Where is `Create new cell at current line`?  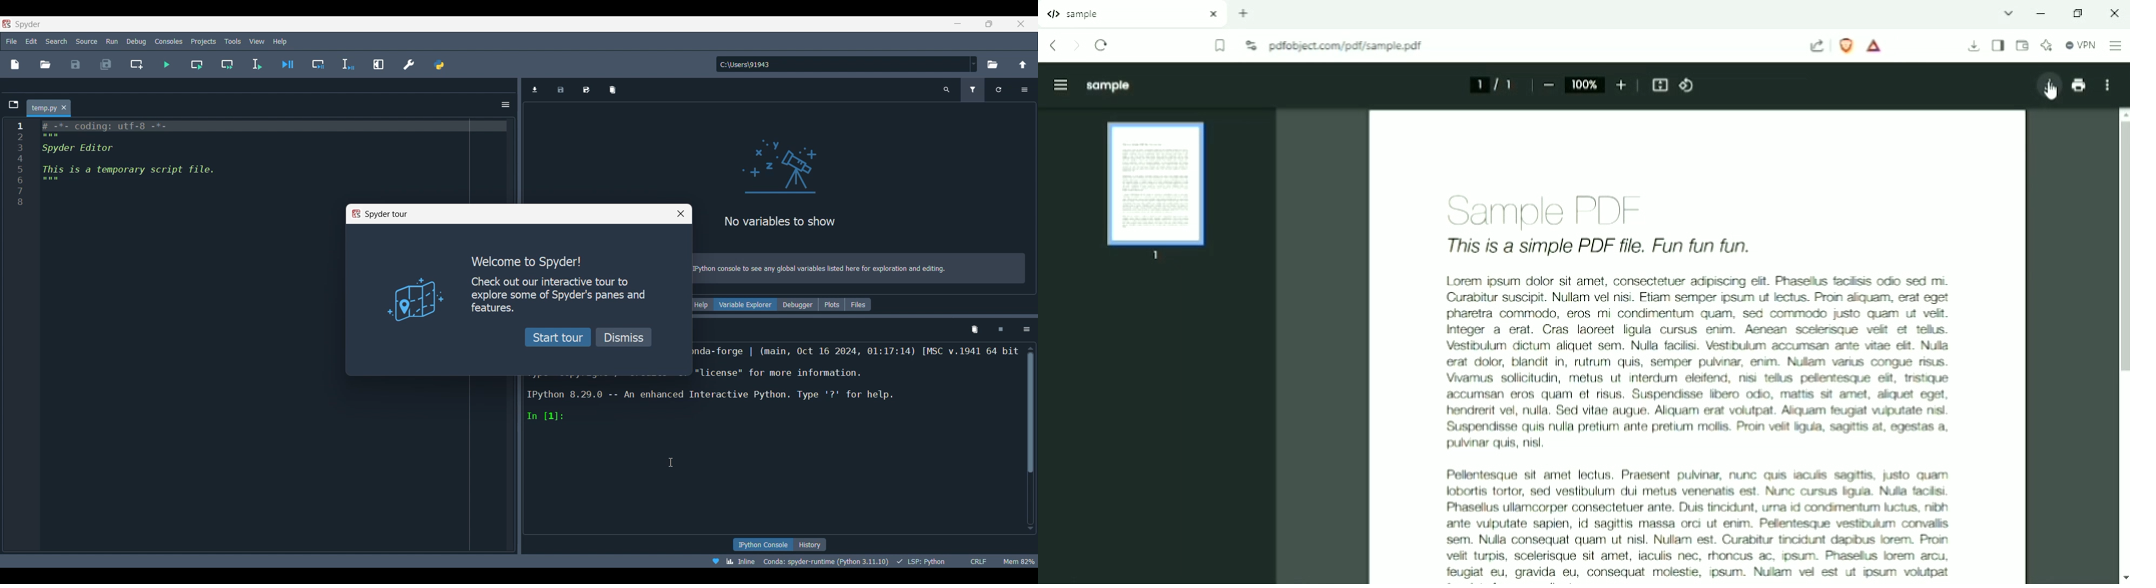 Create new cell at current line is located at coordinates (137, 64).